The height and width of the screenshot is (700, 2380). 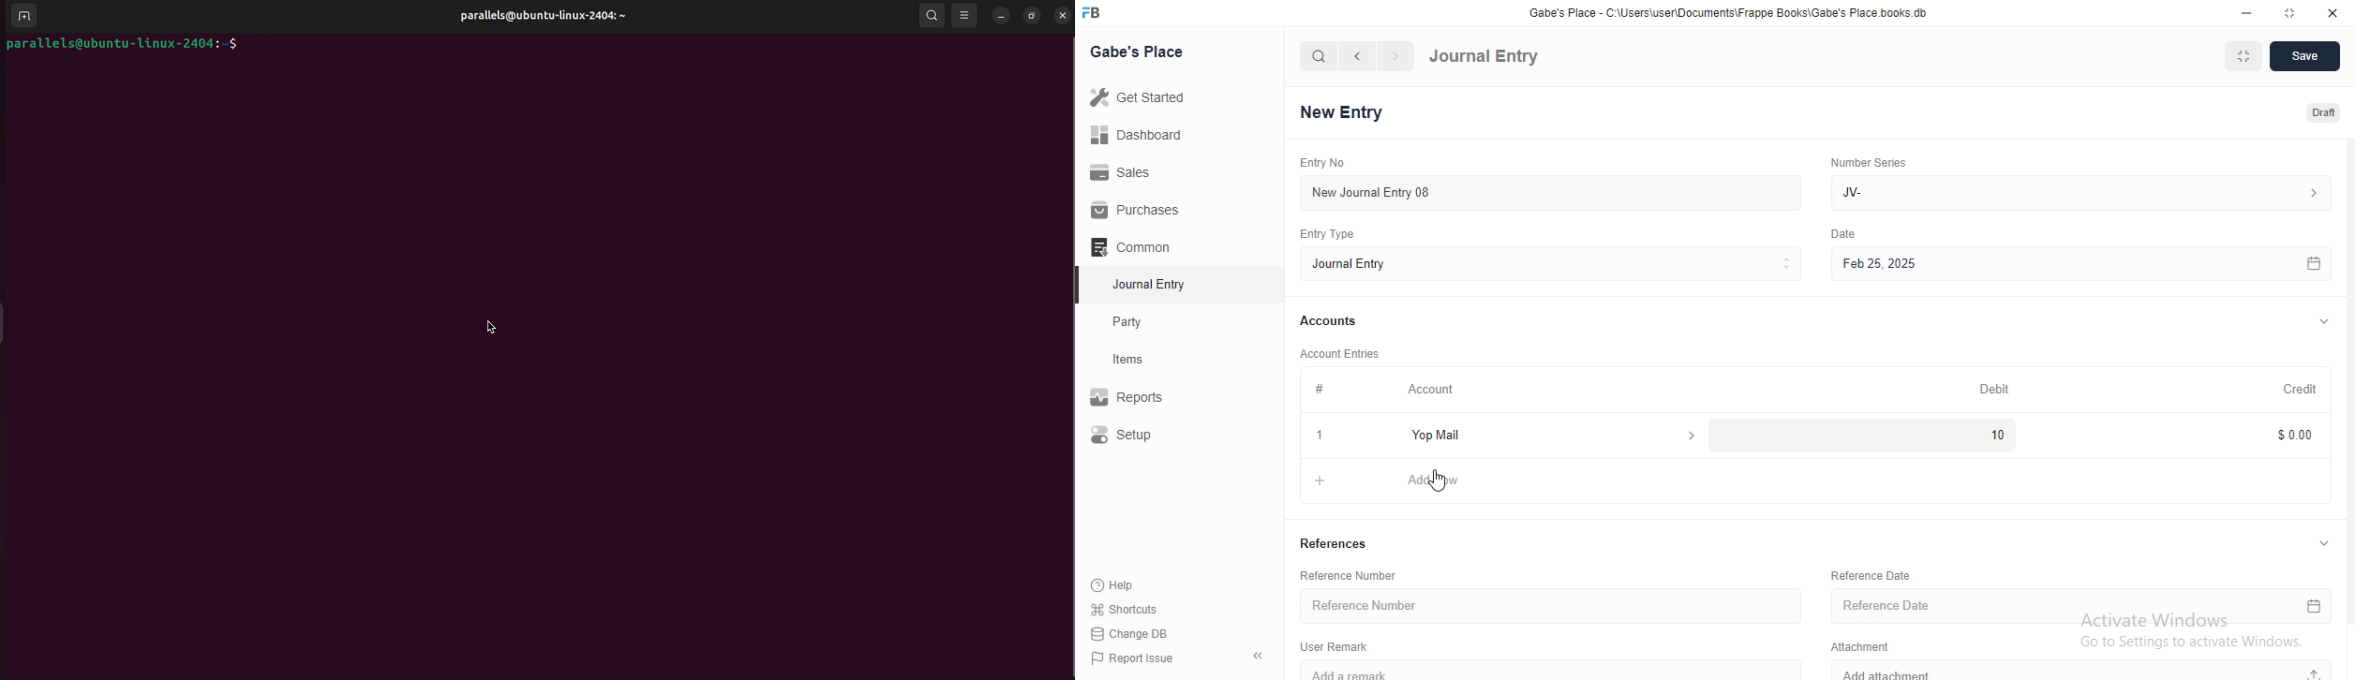 I want to click on Help, so click(x=1138, y=584).